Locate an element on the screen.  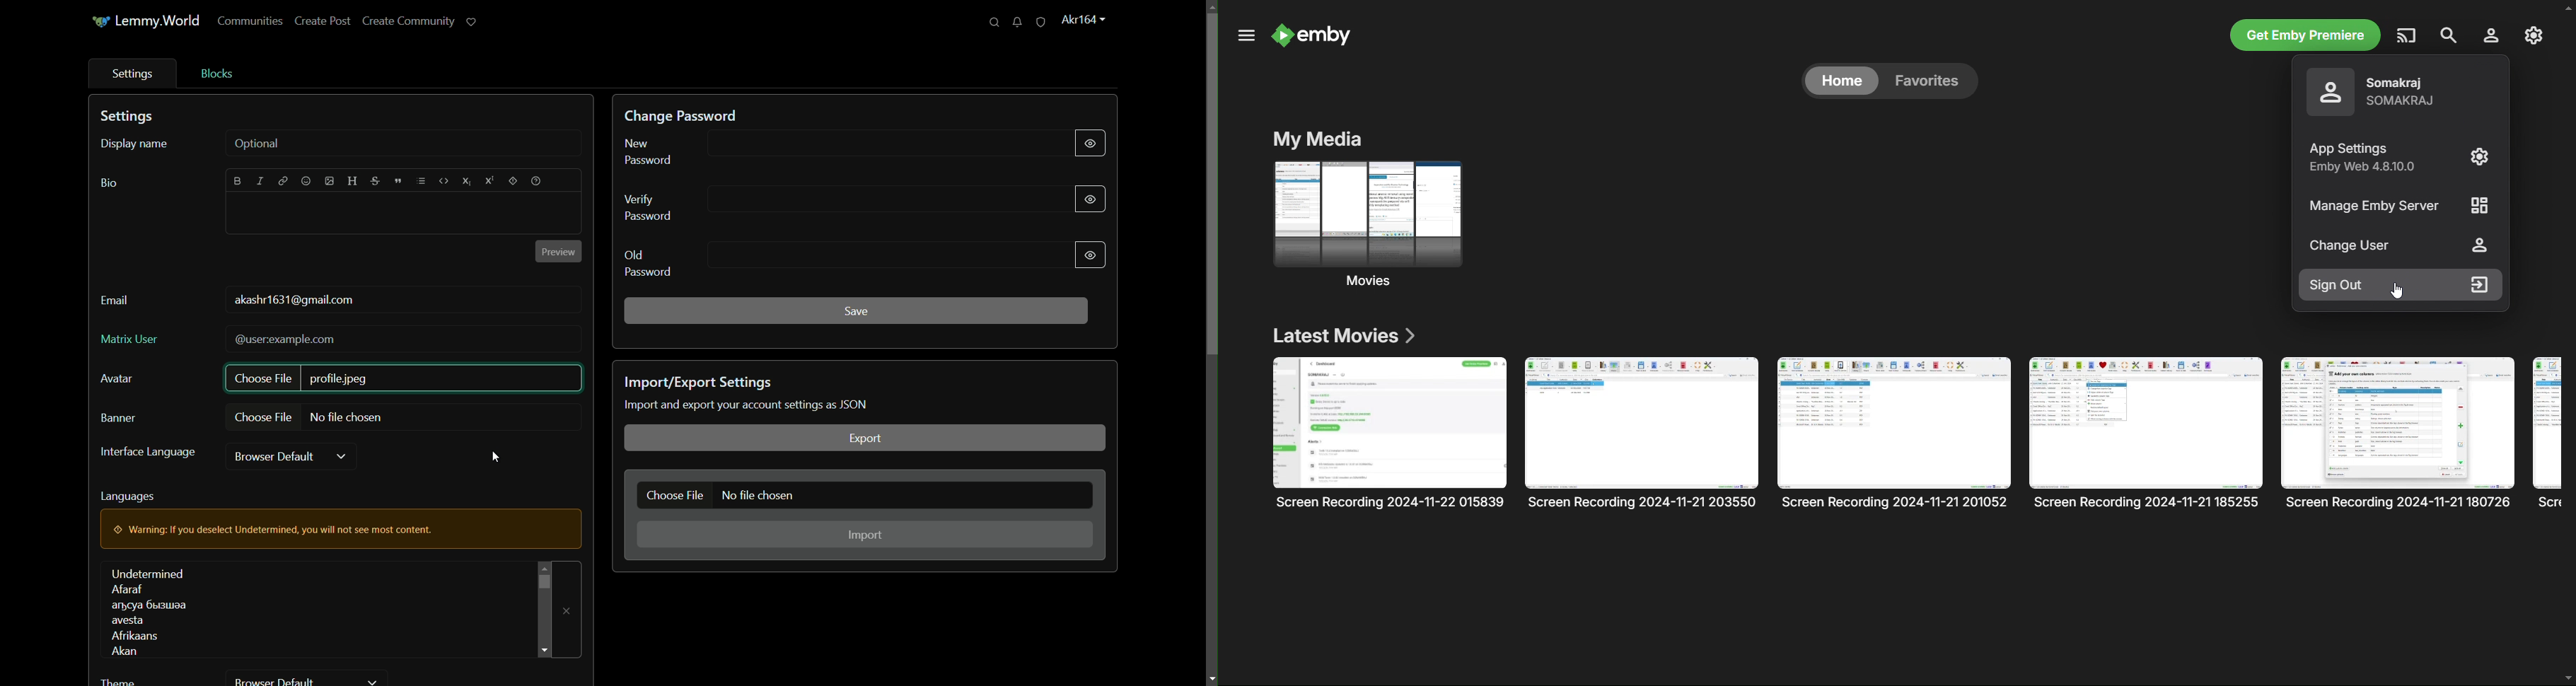
list is located at coordinates (421, 181).